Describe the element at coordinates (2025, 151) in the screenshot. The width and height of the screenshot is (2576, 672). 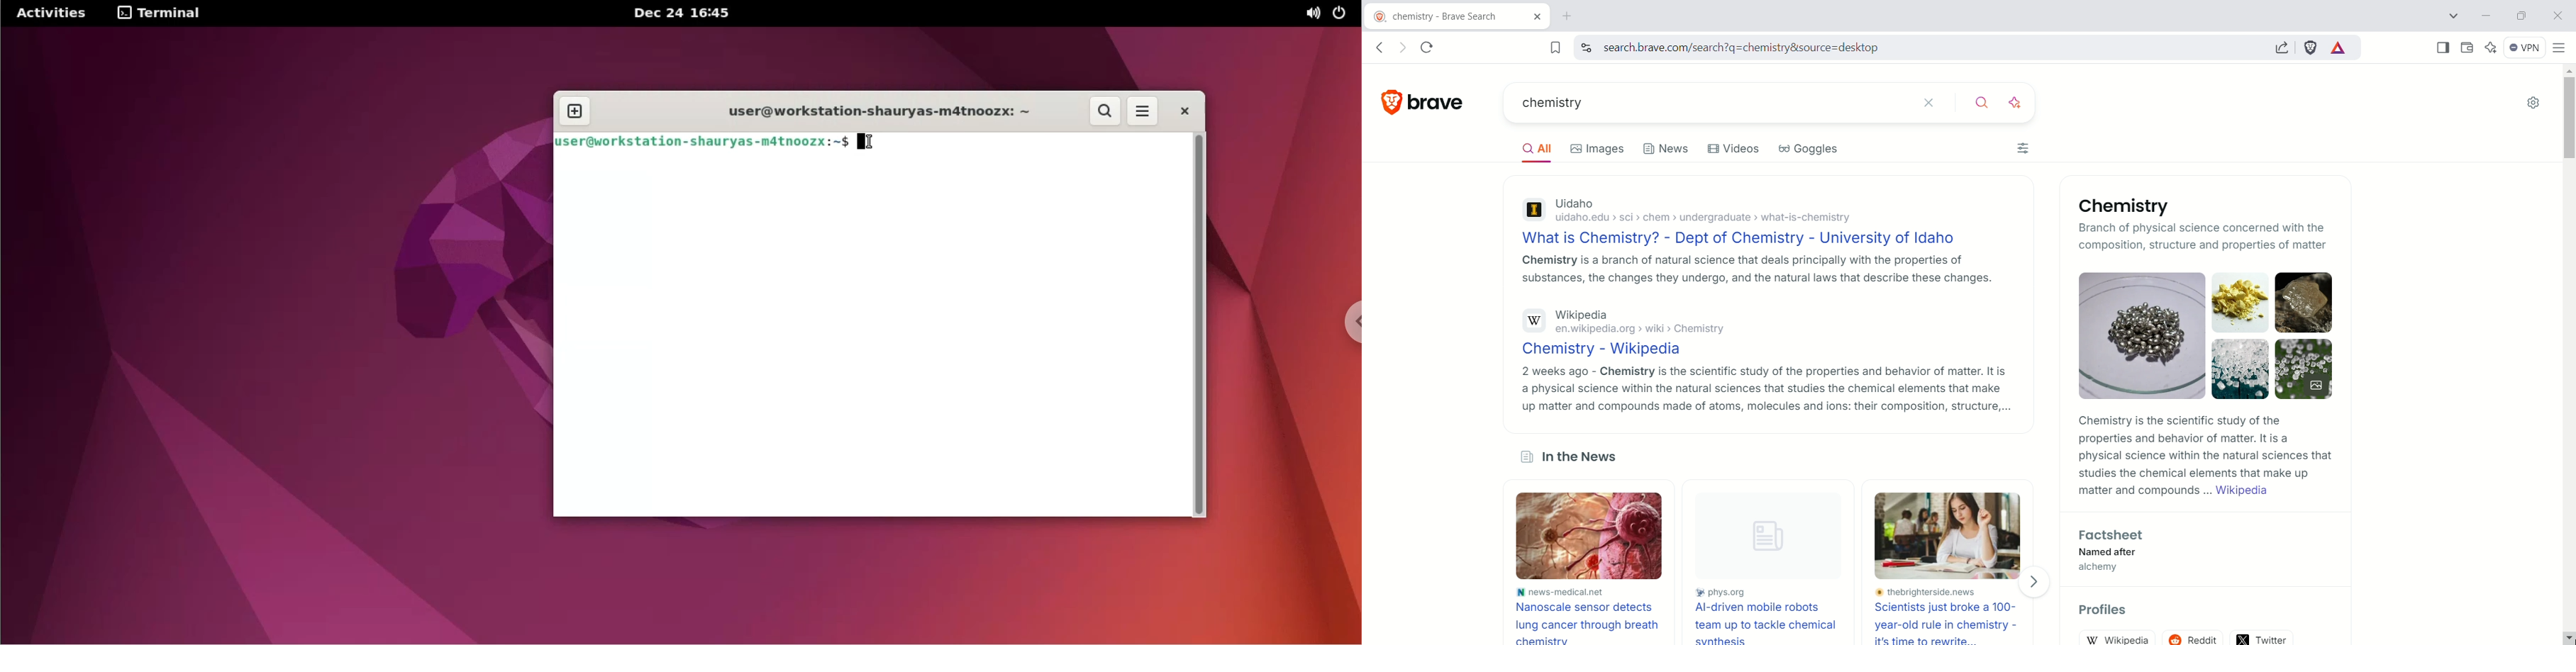
I see `filters` at that location.